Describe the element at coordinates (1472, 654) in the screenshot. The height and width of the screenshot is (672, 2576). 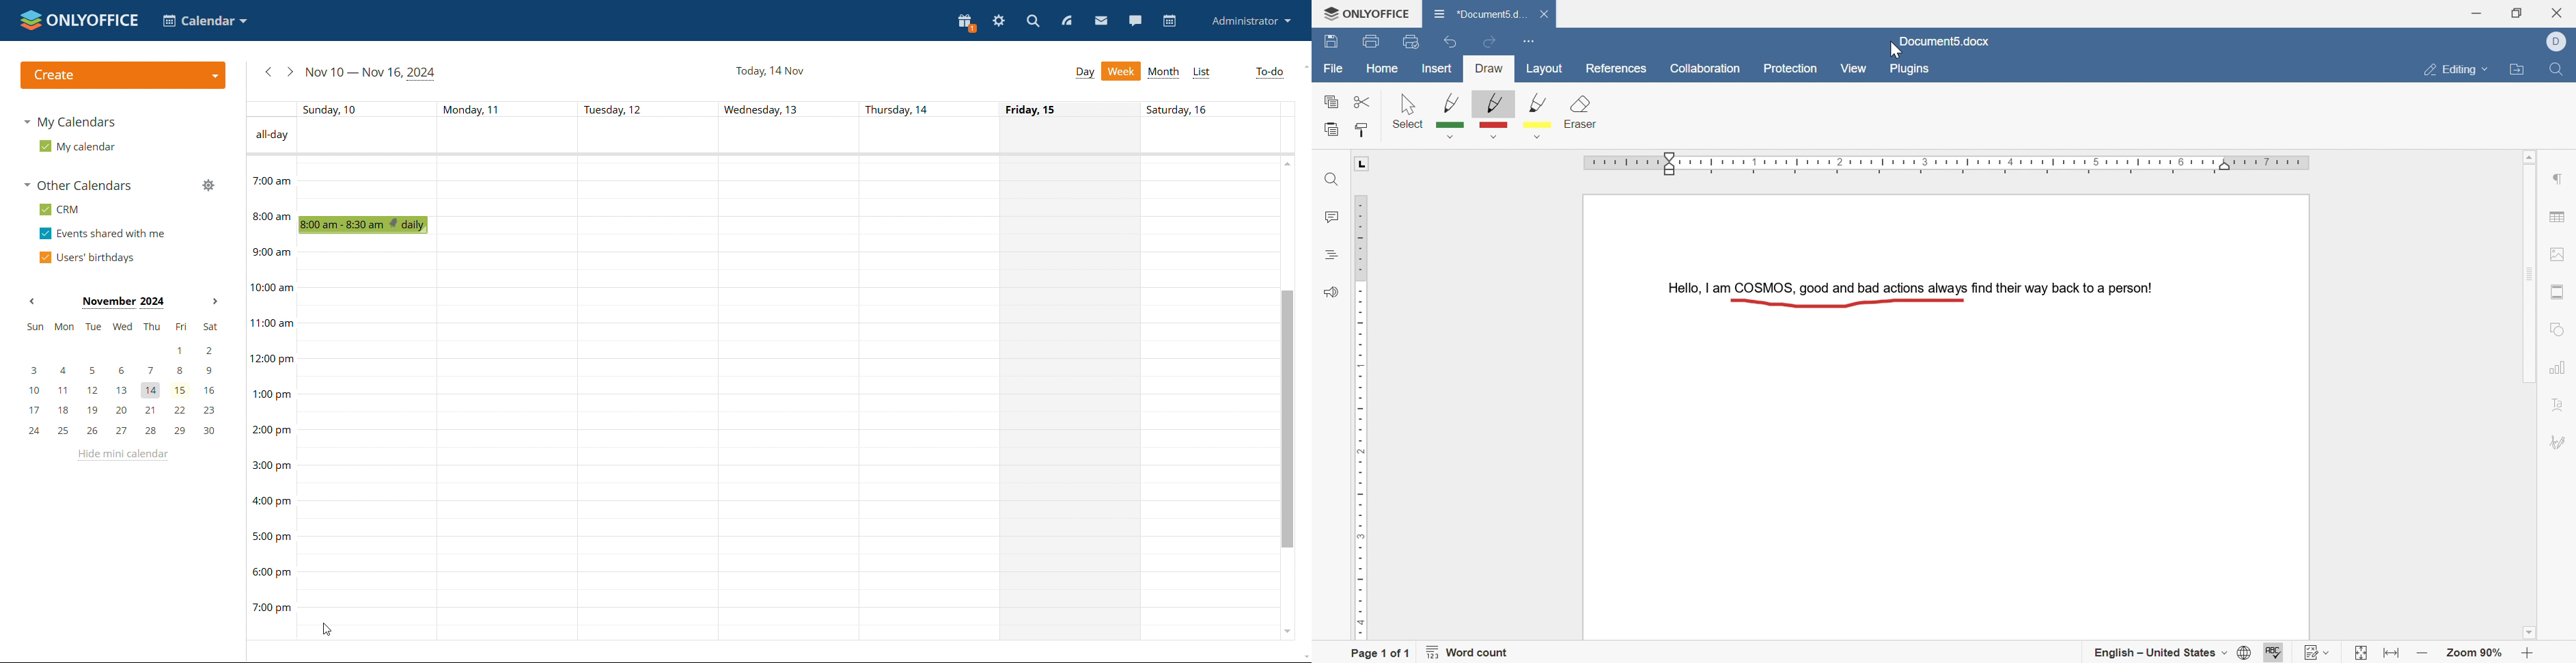
I see `word count` at that location.